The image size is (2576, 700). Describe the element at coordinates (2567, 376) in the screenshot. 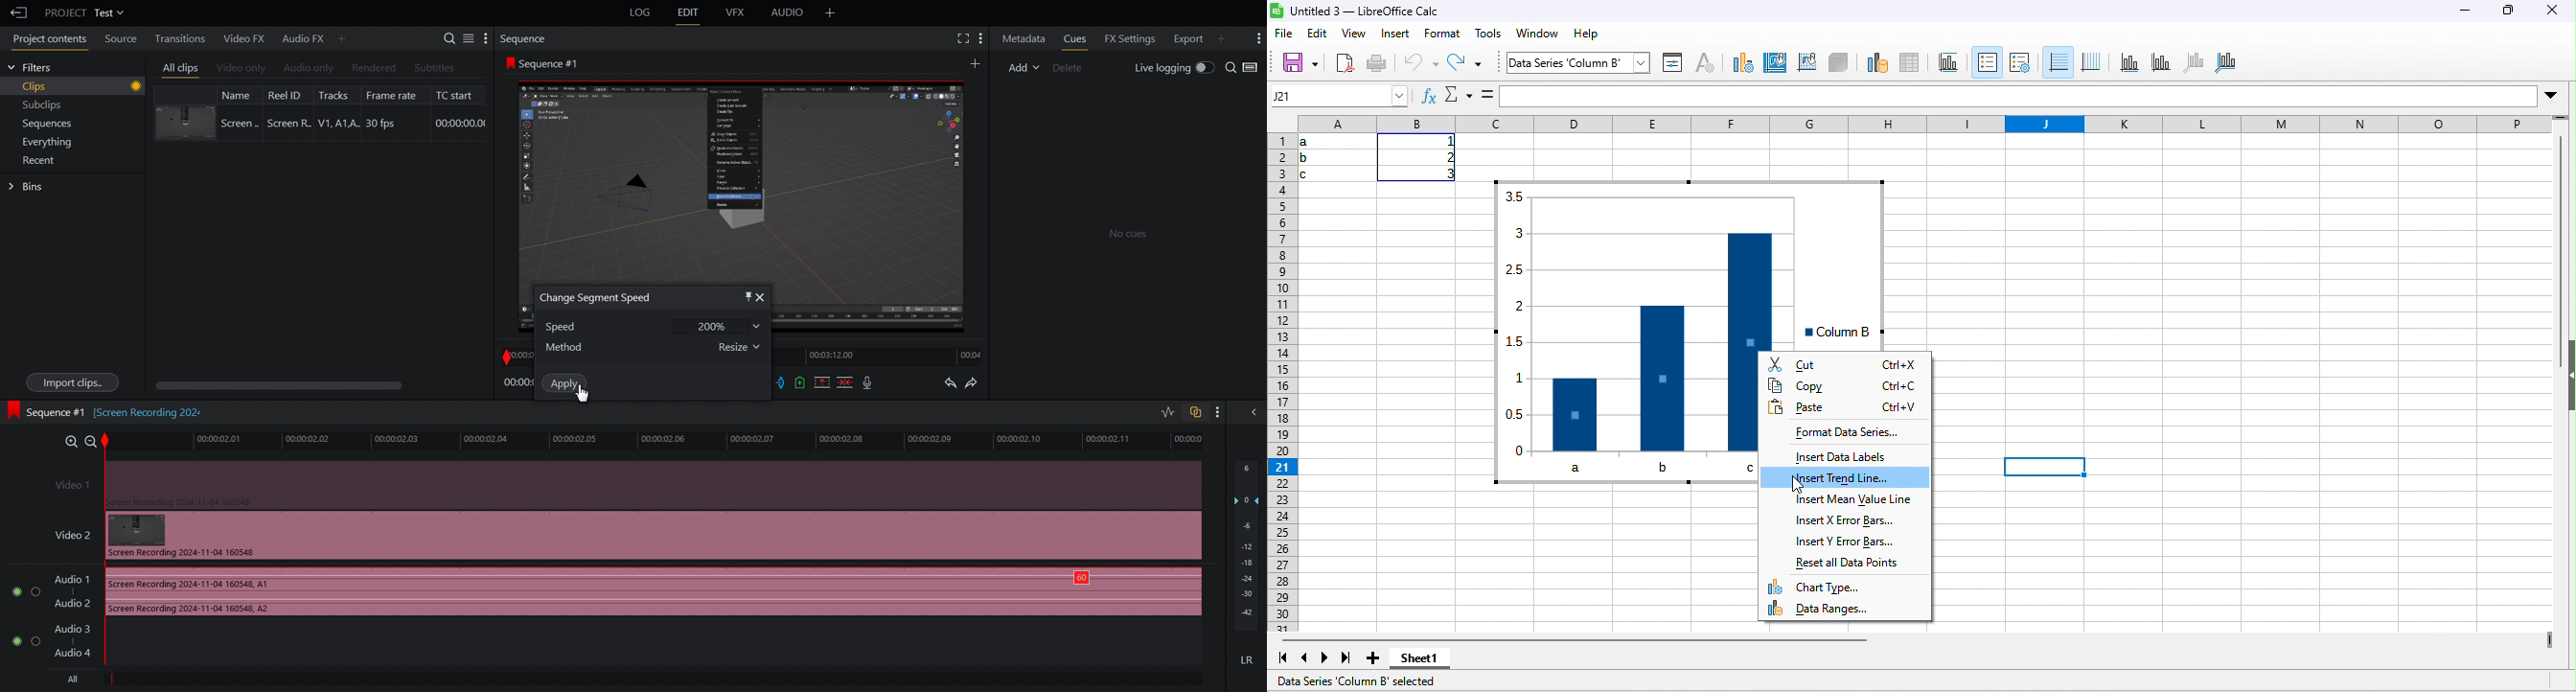

I see `height` at that location.